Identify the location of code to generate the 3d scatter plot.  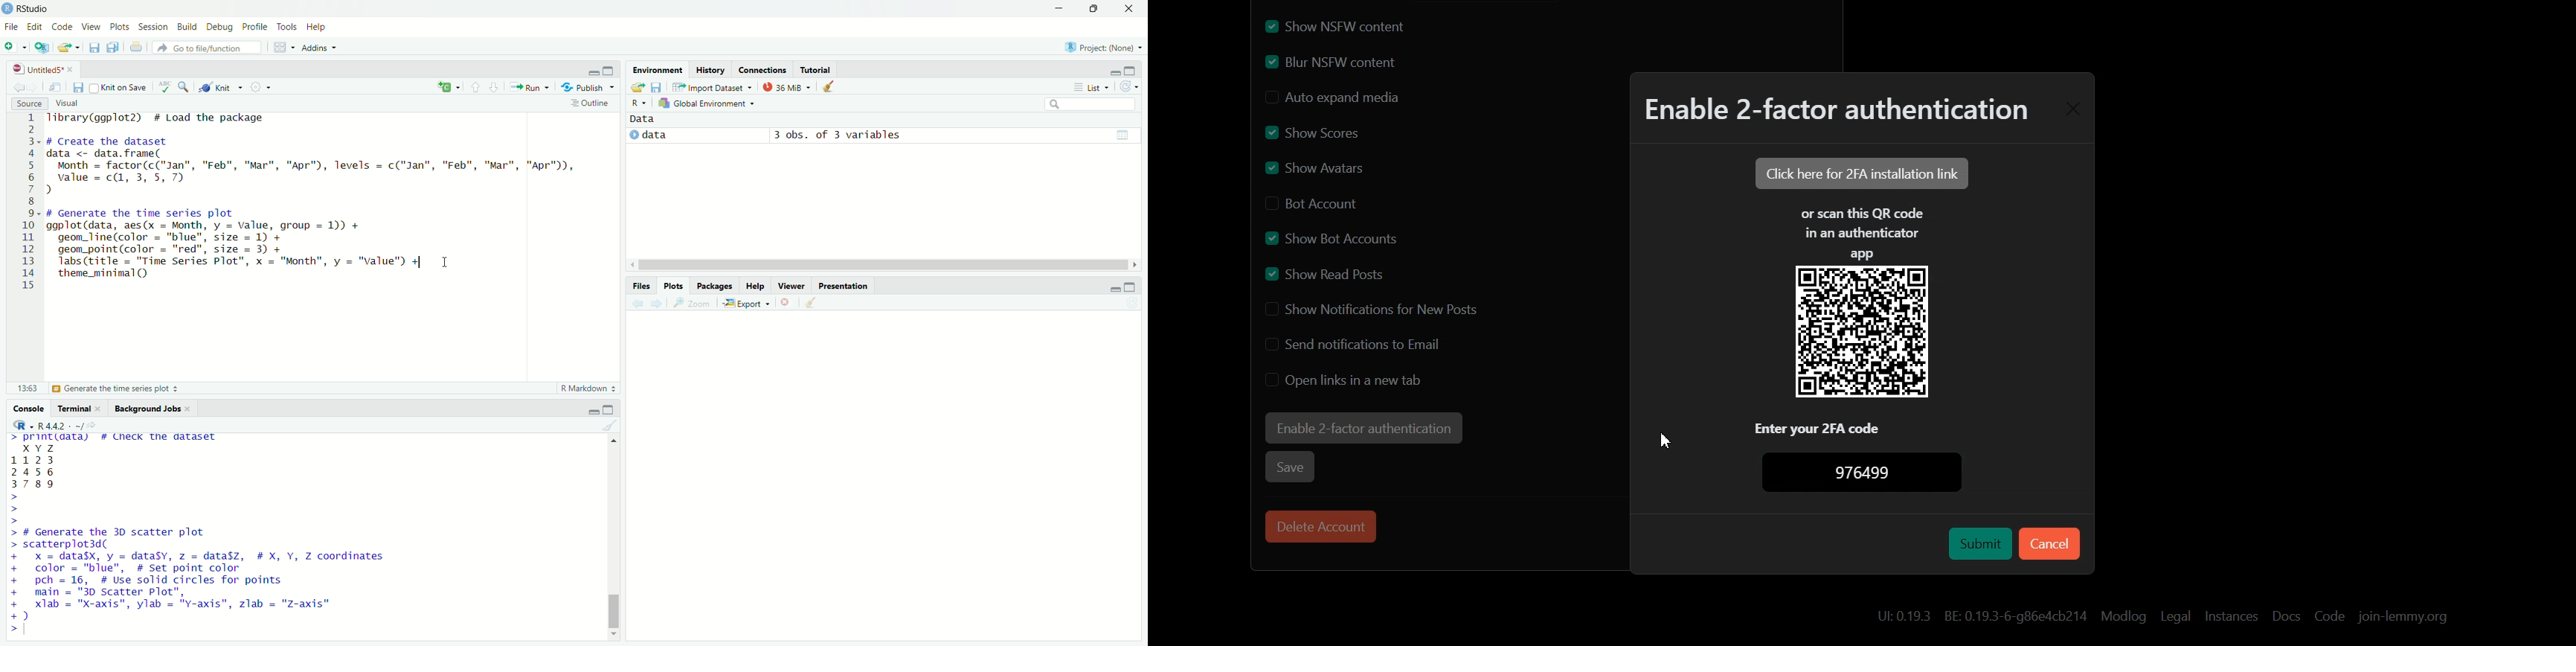
(204, 574).